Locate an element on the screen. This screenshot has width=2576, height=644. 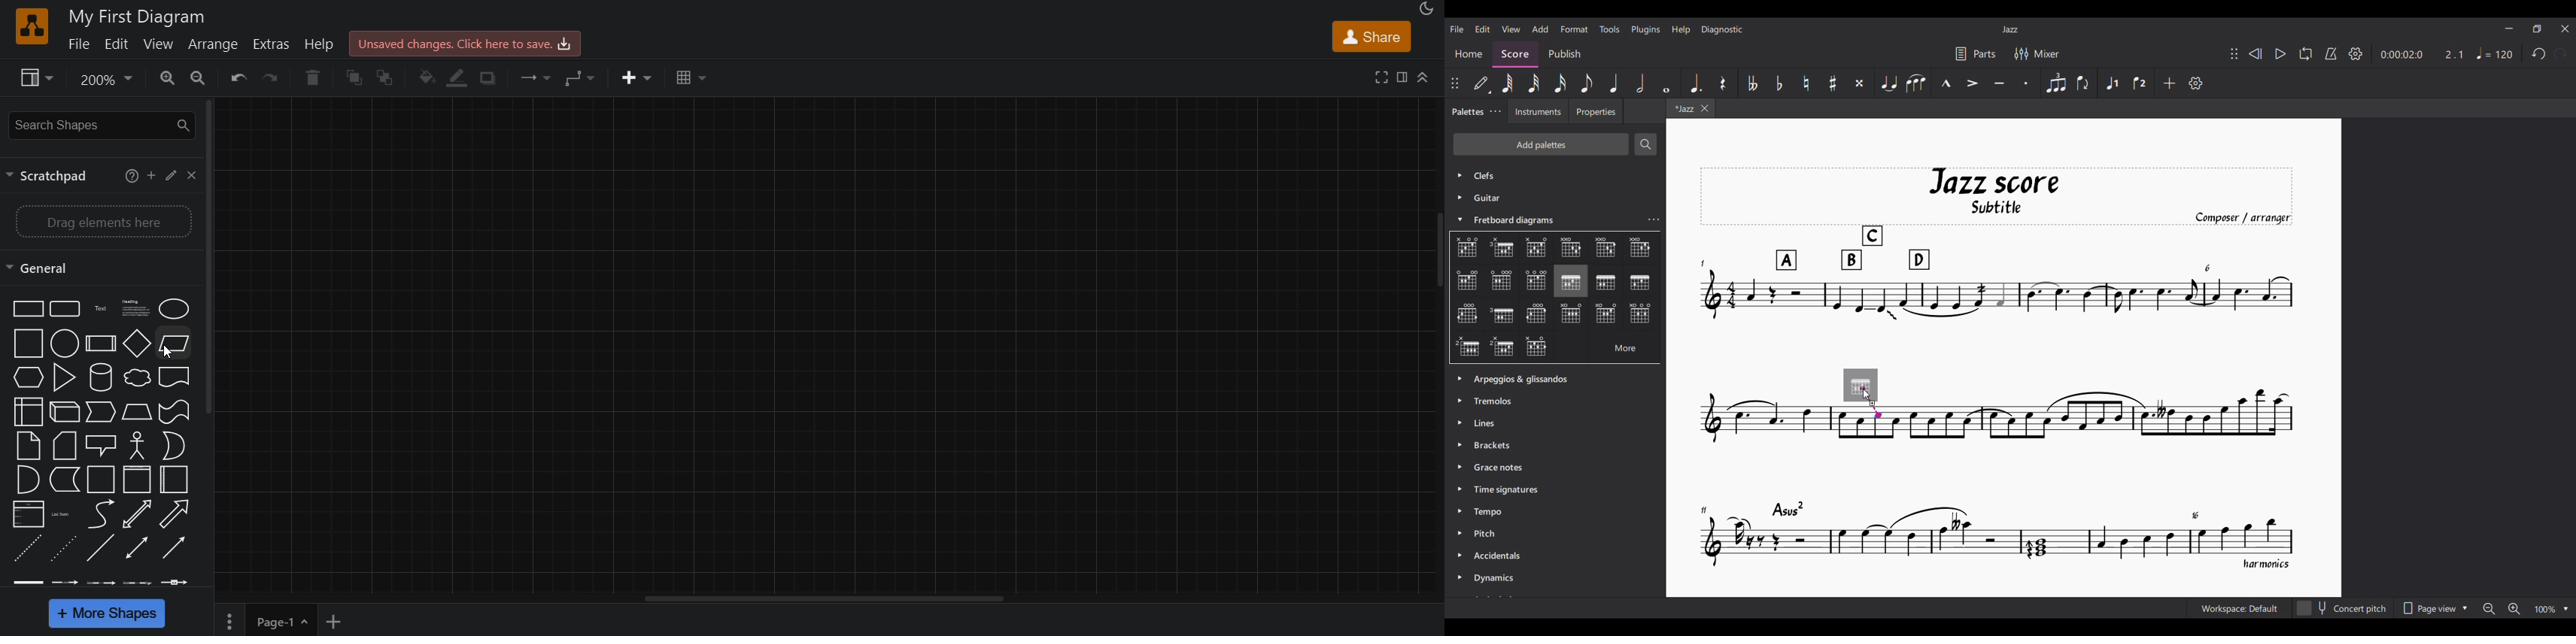
Augmentation dot is located at coordinates (1695, 82).